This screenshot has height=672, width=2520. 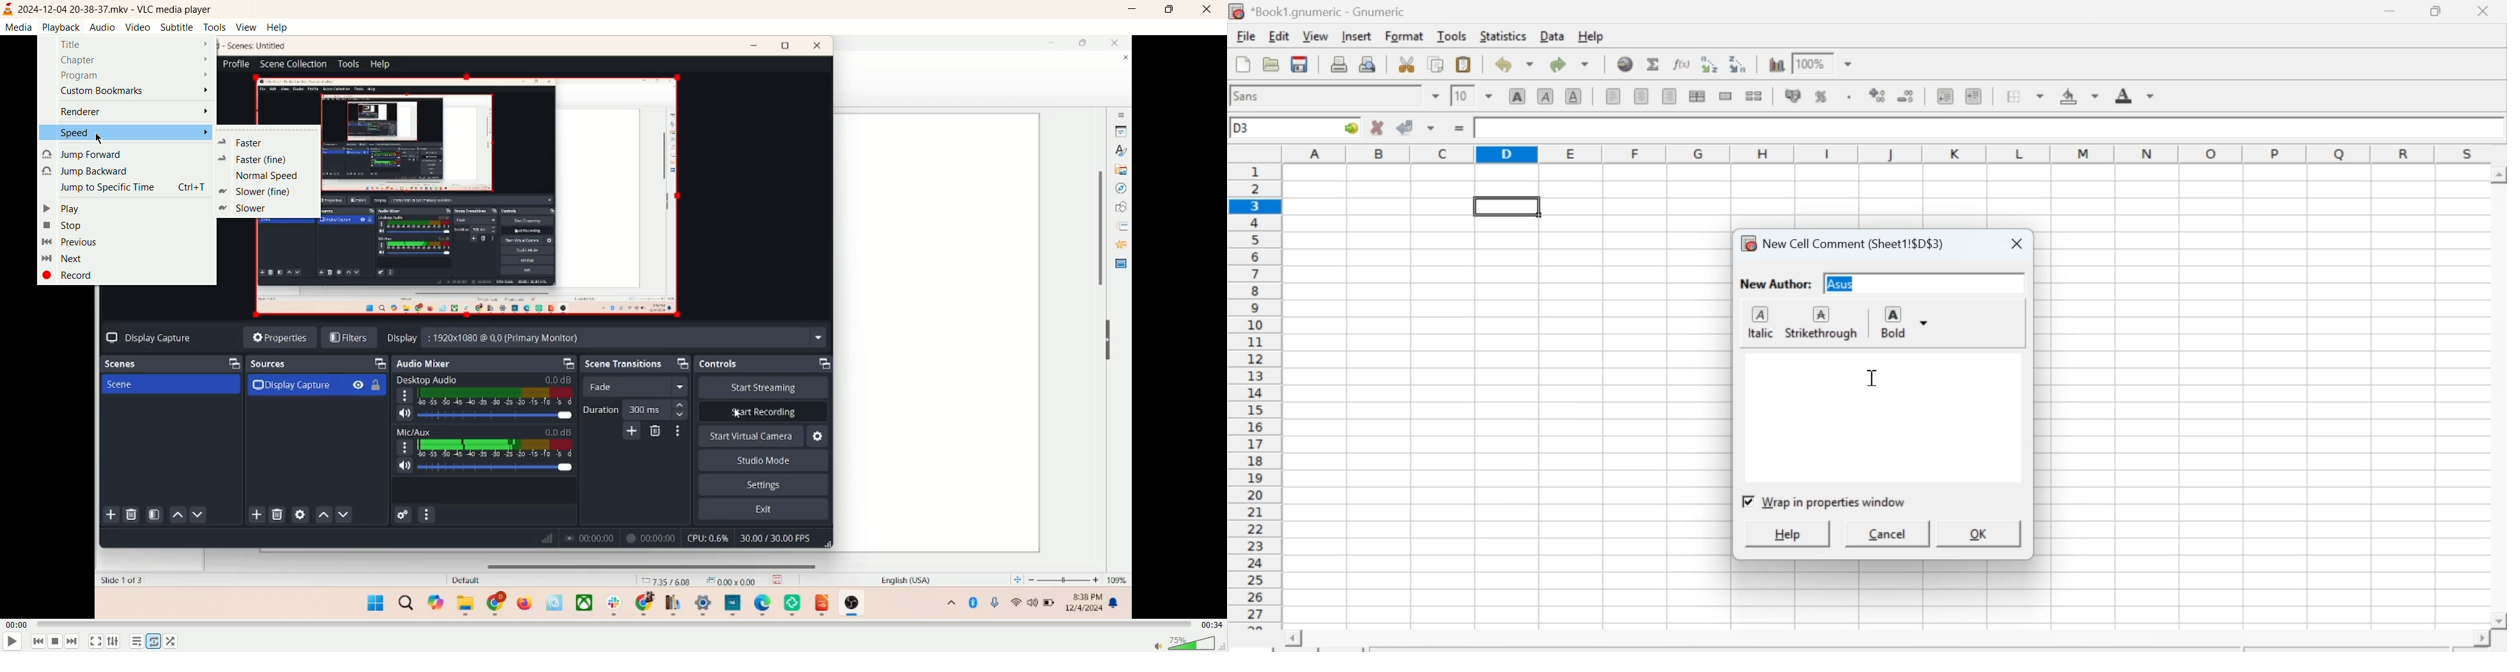 What do you see at coordinates (276, 28) in the screenshot?
I see `help` at bounding box center [276, 28].